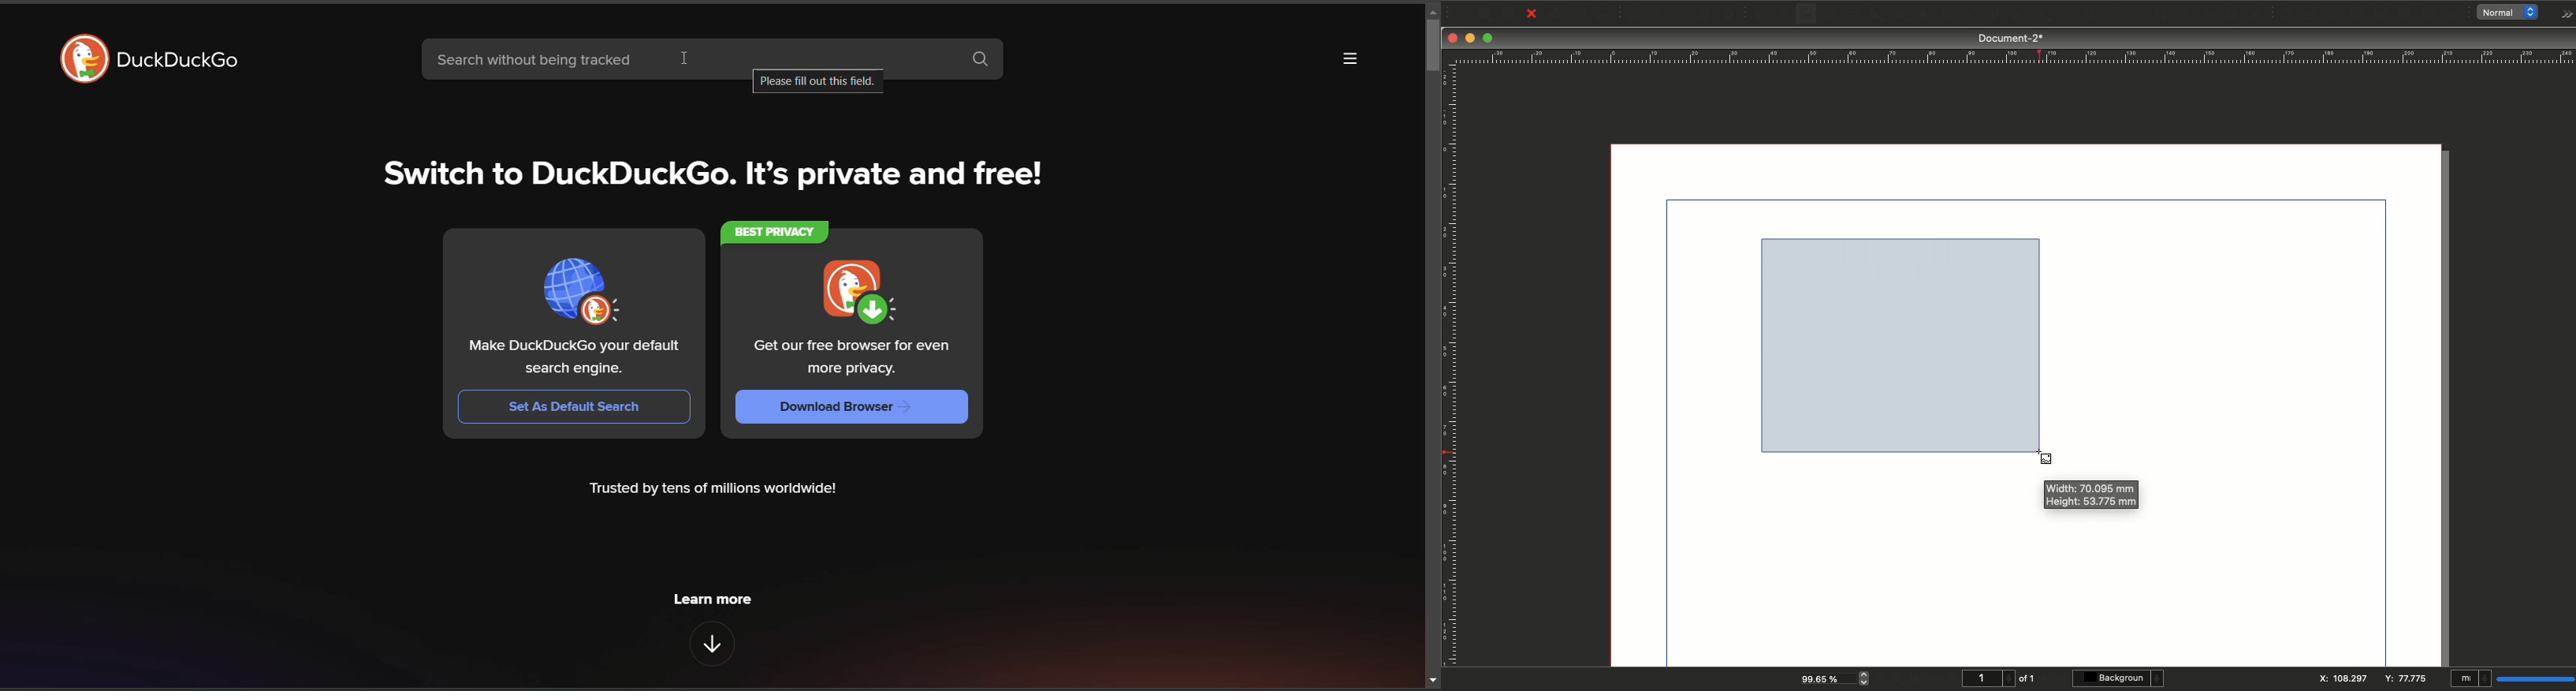 This screenshot has width=2576, height=700. Describe the element at coordinates (1950, 16) in the screenshot. I see `Spiral` at that location.